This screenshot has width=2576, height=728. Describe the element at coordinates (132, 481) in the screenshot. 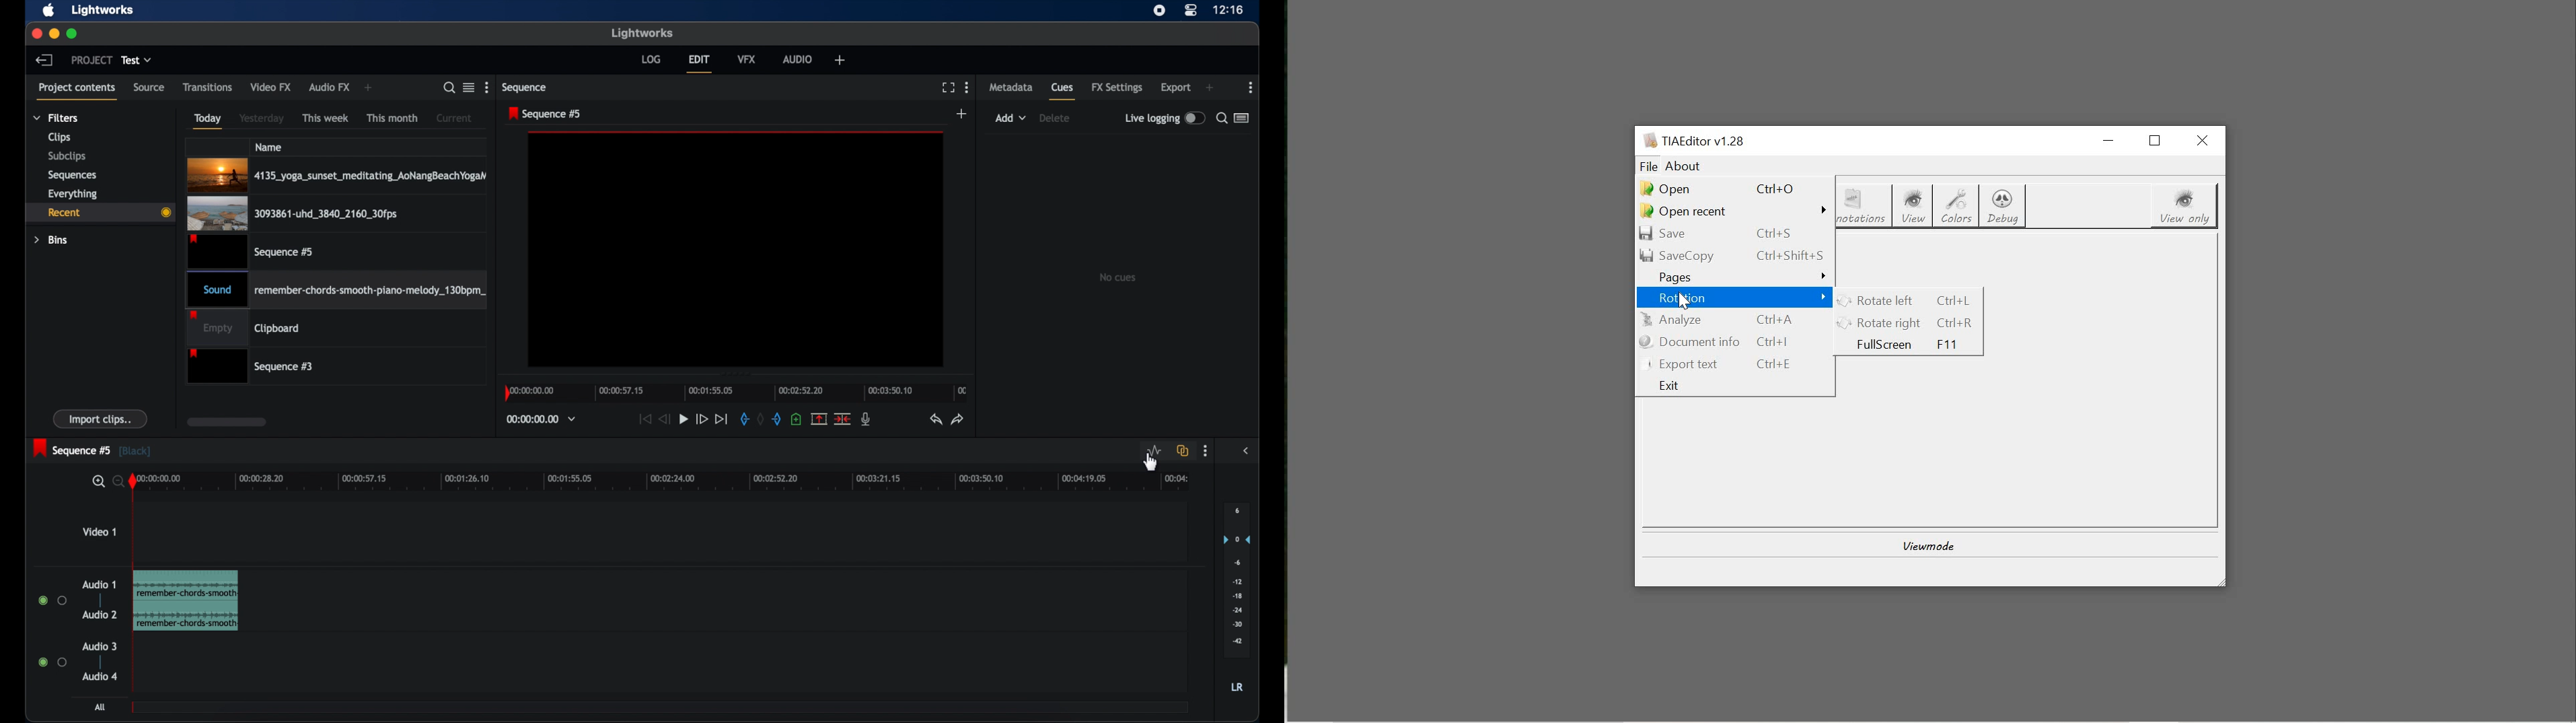

I see `playhead` at that location.